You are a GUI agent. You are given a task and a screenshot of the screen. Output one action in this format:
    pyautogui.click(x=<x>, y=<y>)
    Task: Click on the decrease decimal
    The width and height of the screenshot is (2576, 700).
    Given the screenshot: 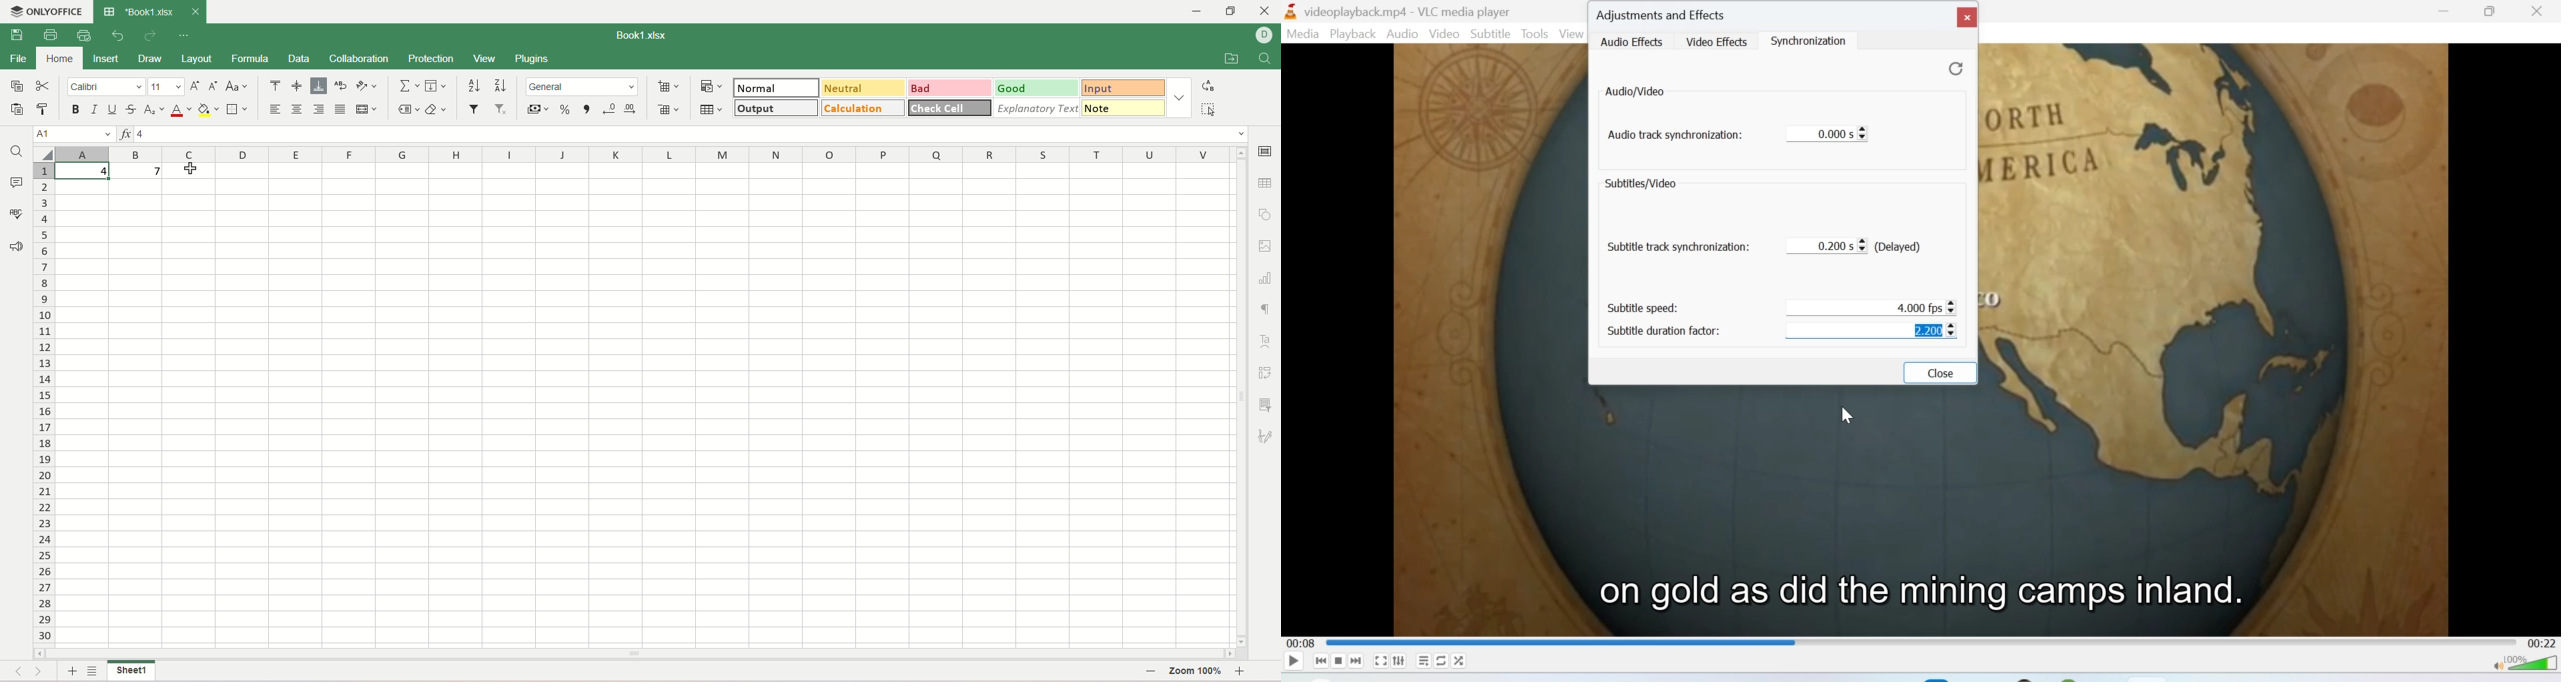 What is the action you would take?
    pyautogui.click(x=610, y=109)
    